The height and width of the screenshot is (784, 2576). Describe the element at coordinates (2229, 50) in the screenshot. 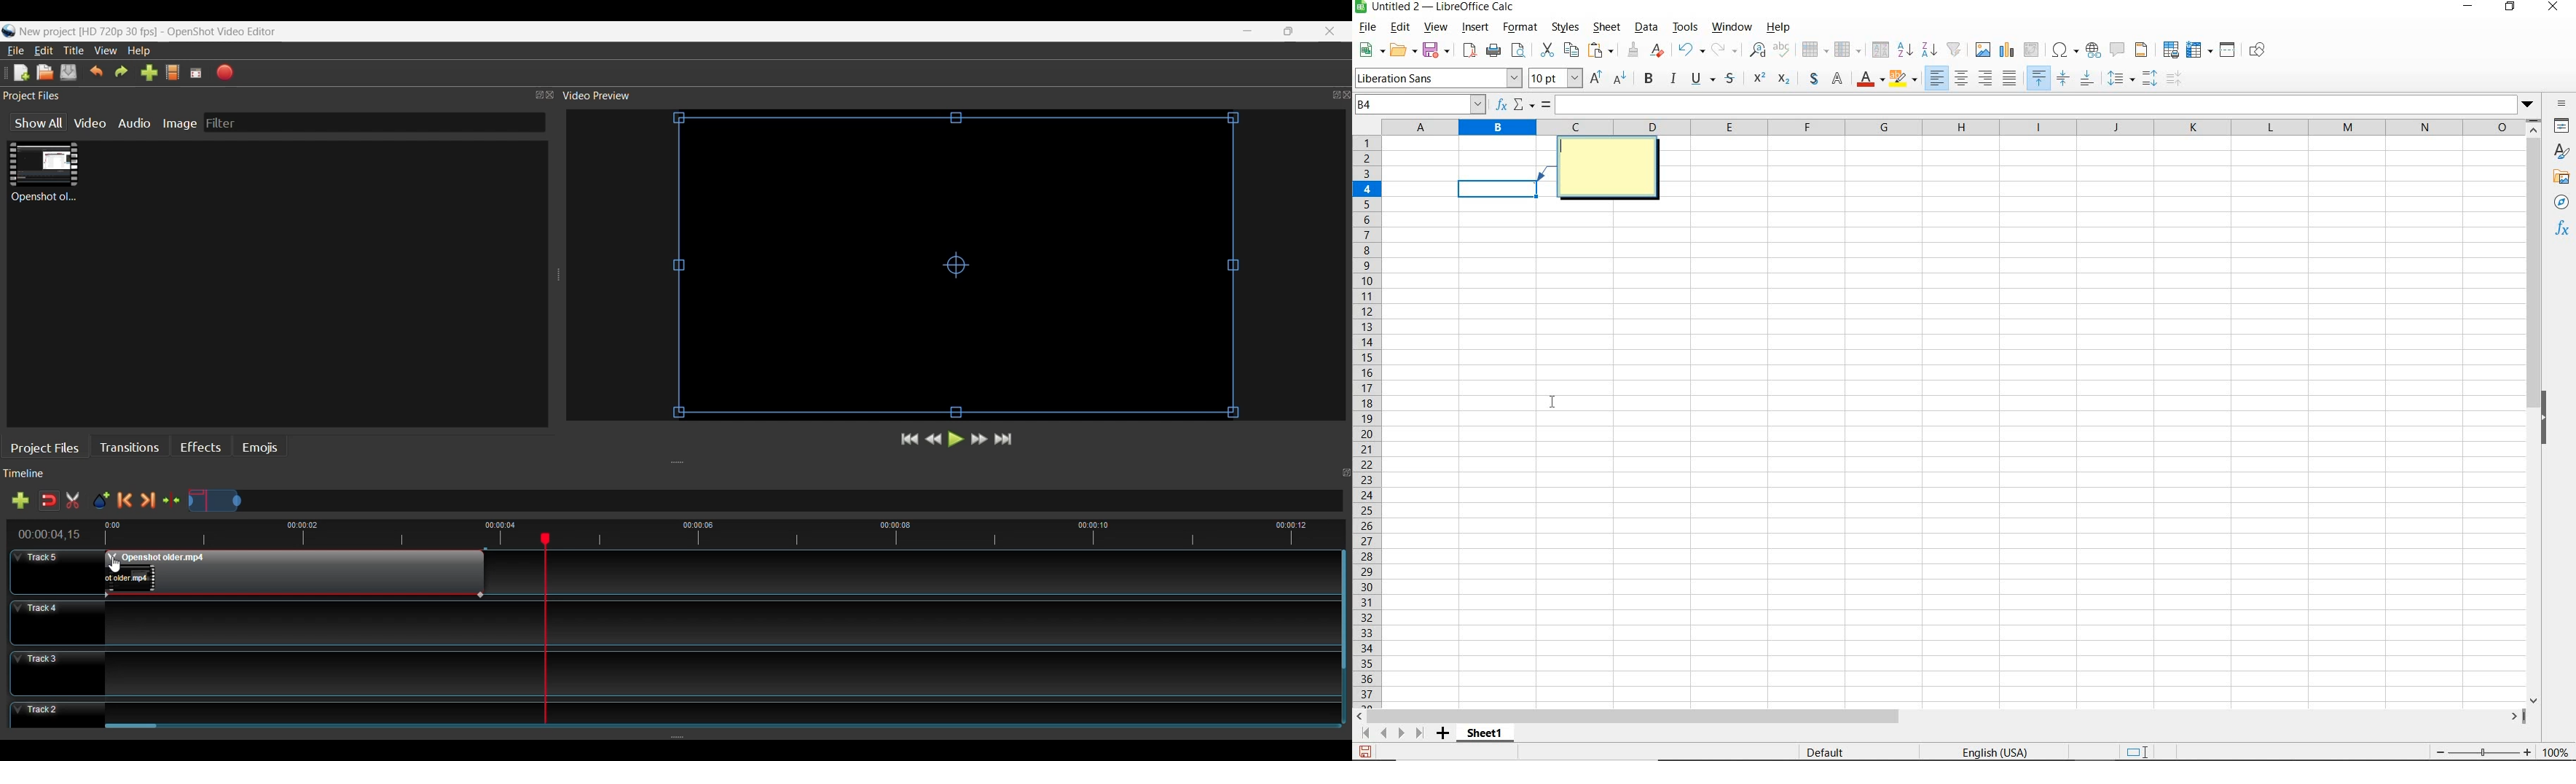

I see `split window` at that location.